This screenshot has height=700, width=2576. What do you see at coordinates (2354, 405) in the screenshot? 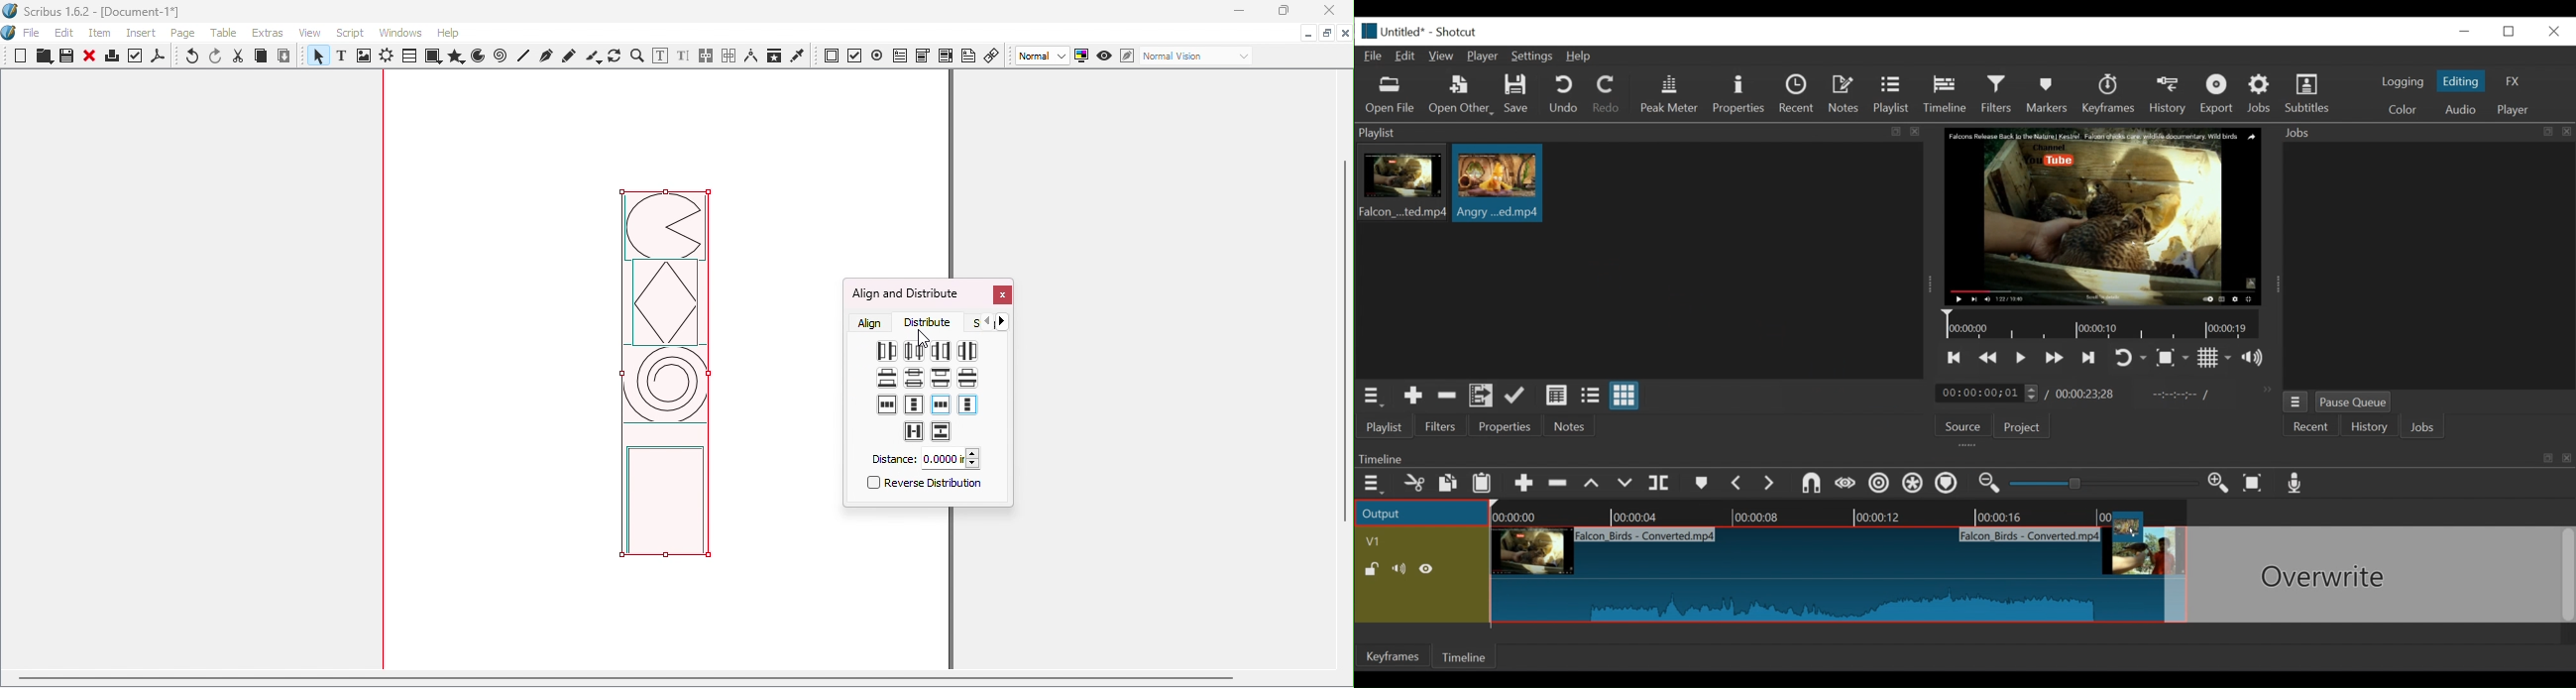
I see `Pause Queue` at bounding box center [2354, 405].